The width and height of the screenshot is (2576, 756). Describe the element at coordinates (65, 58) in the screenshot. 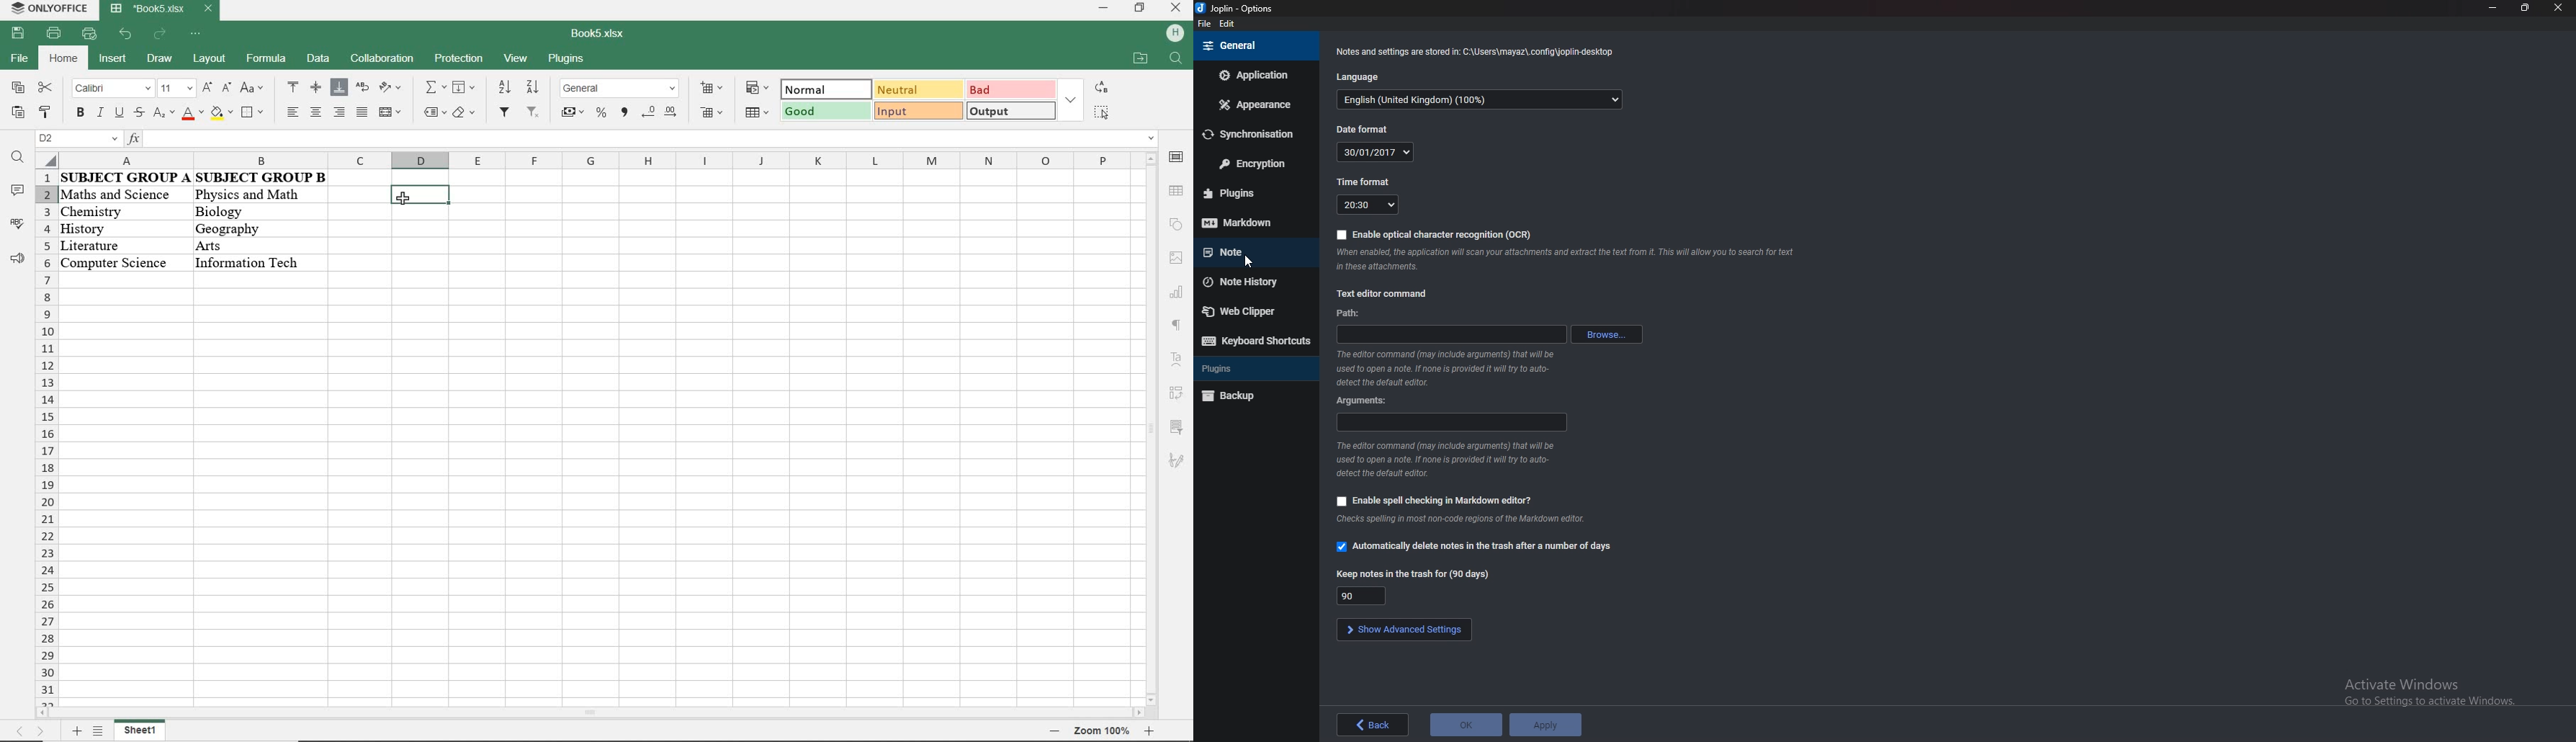

I see `home` at that location.